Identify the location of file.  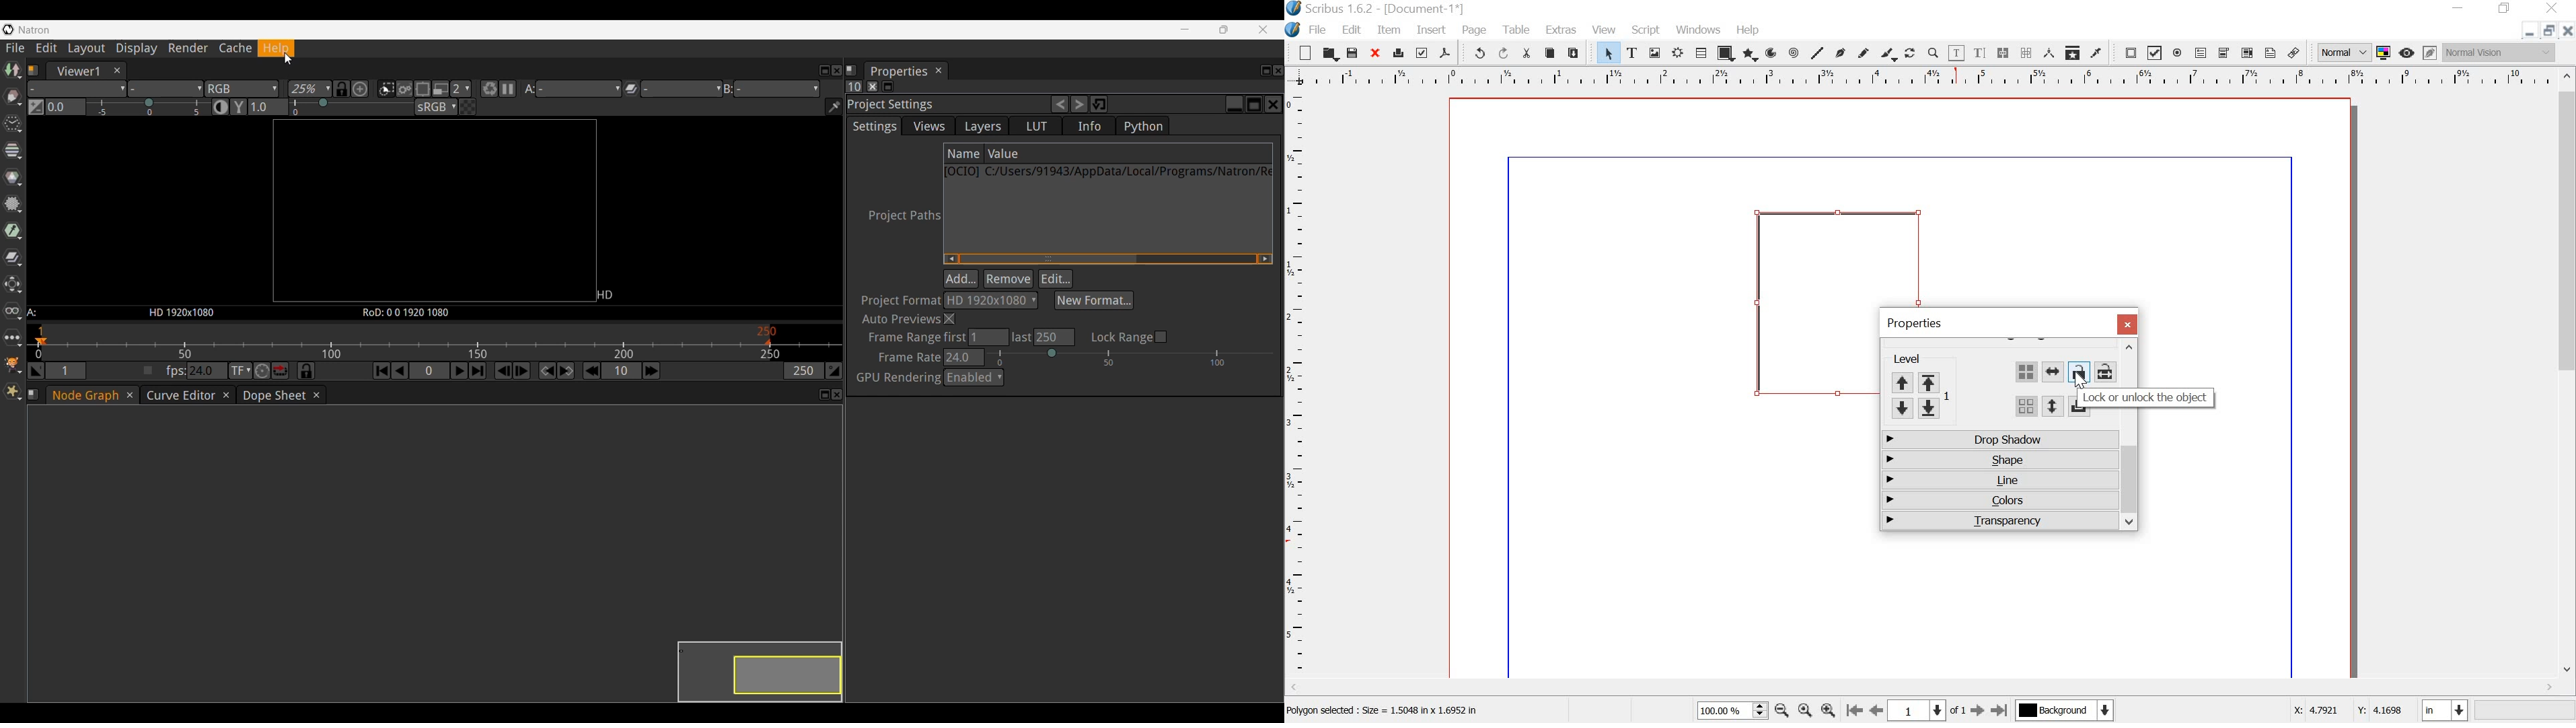
(1318, 30).